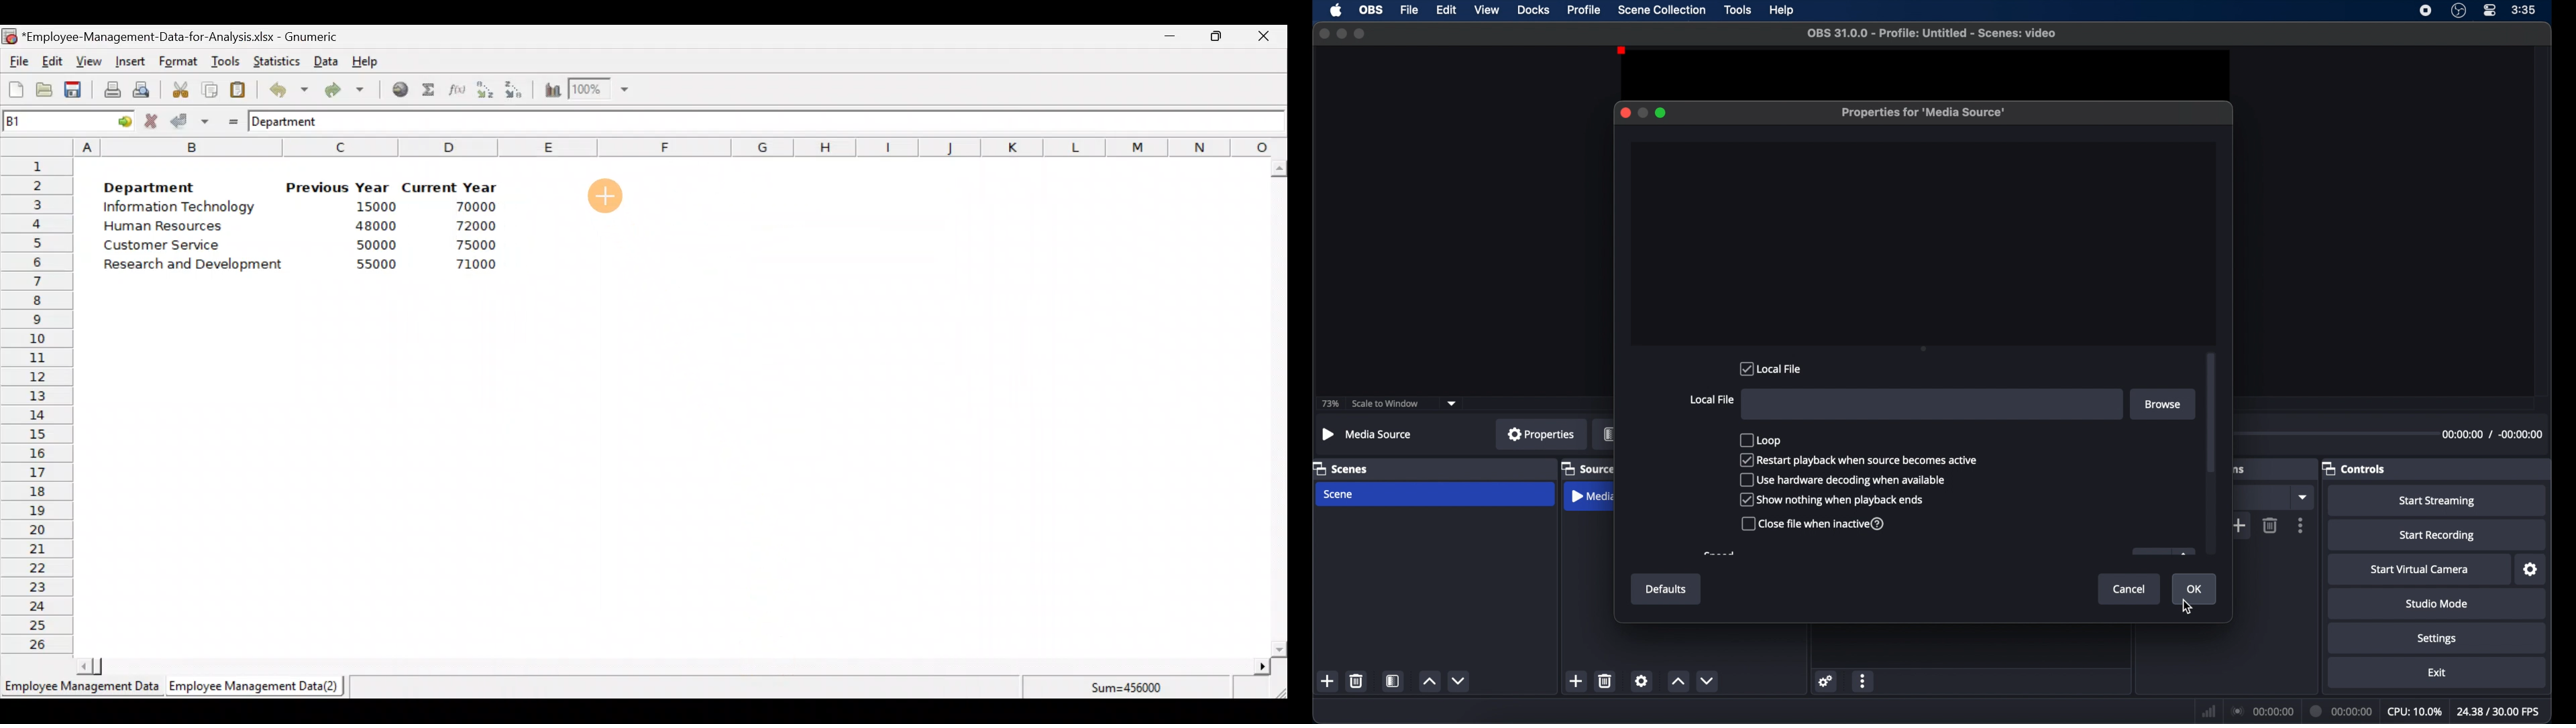 The image size is (2576, 728). I want to click on Data, so click(326, 61).